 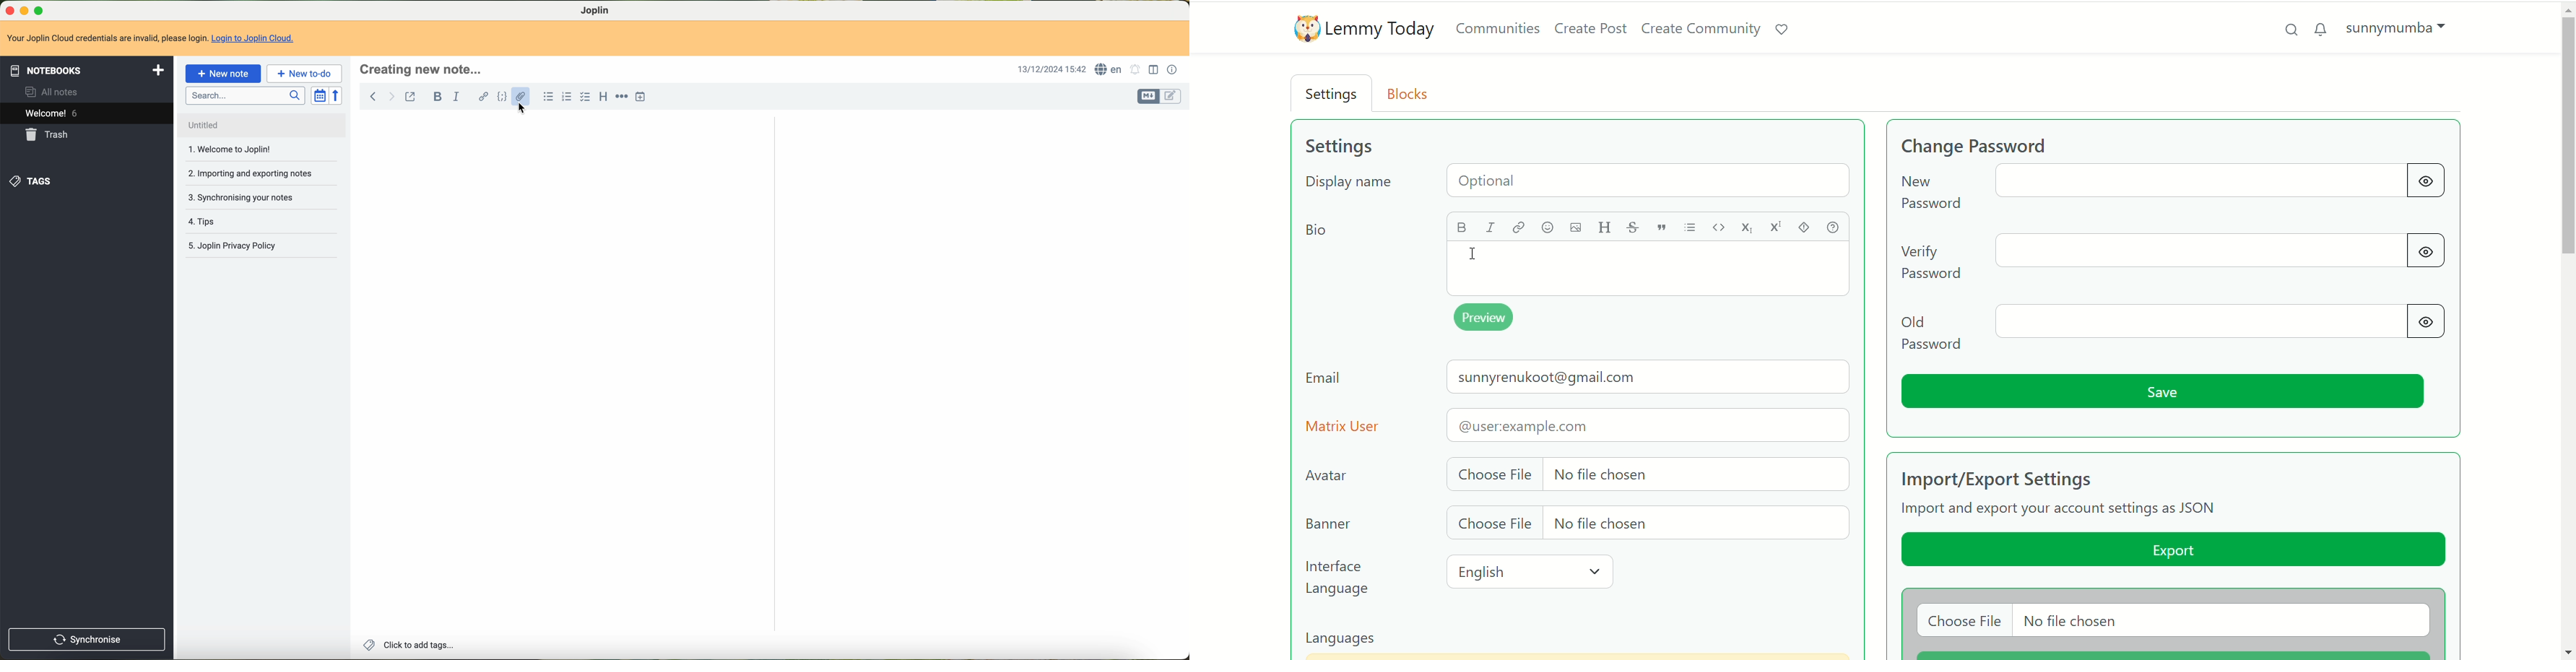 I want to click on numbered list, so click(x=568, y=98).